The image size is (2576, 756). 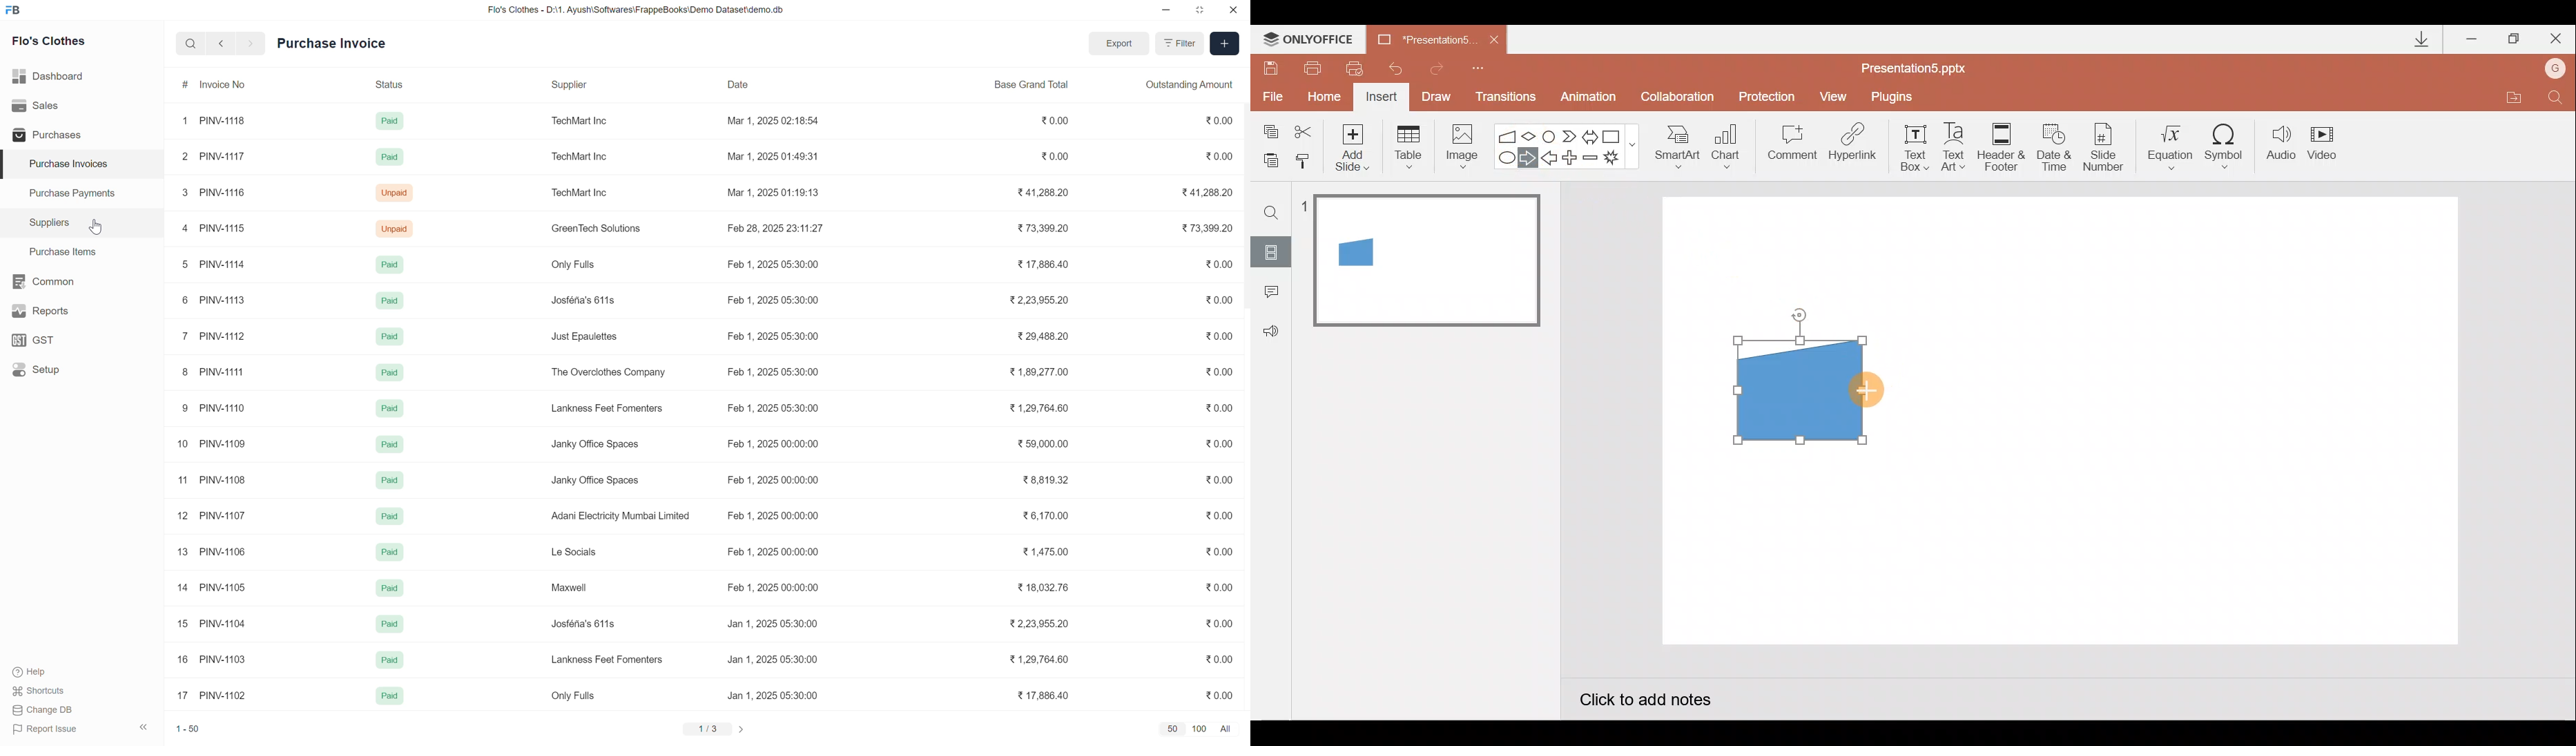 I want to click on The Overclothes Company, so click(x=607, y=372).